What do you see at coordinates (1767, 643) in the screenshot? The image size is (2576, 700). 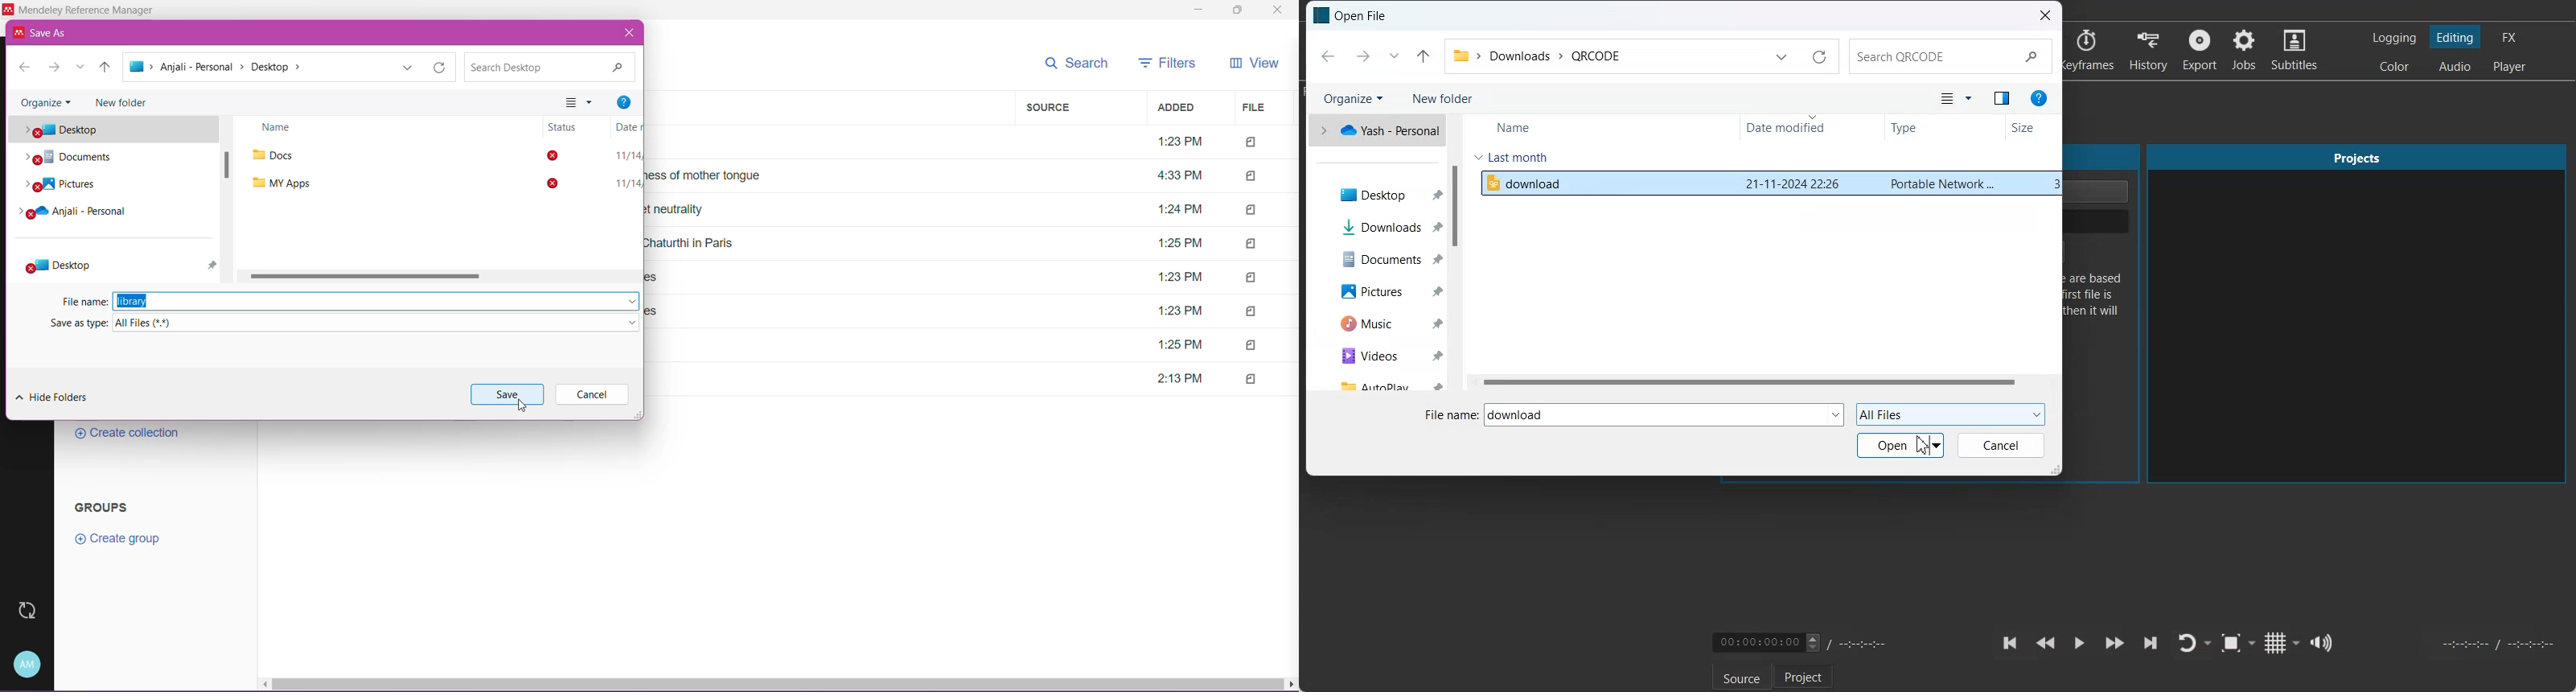 I see `Video Timing adjuster` at bounding box center [1767, 643].